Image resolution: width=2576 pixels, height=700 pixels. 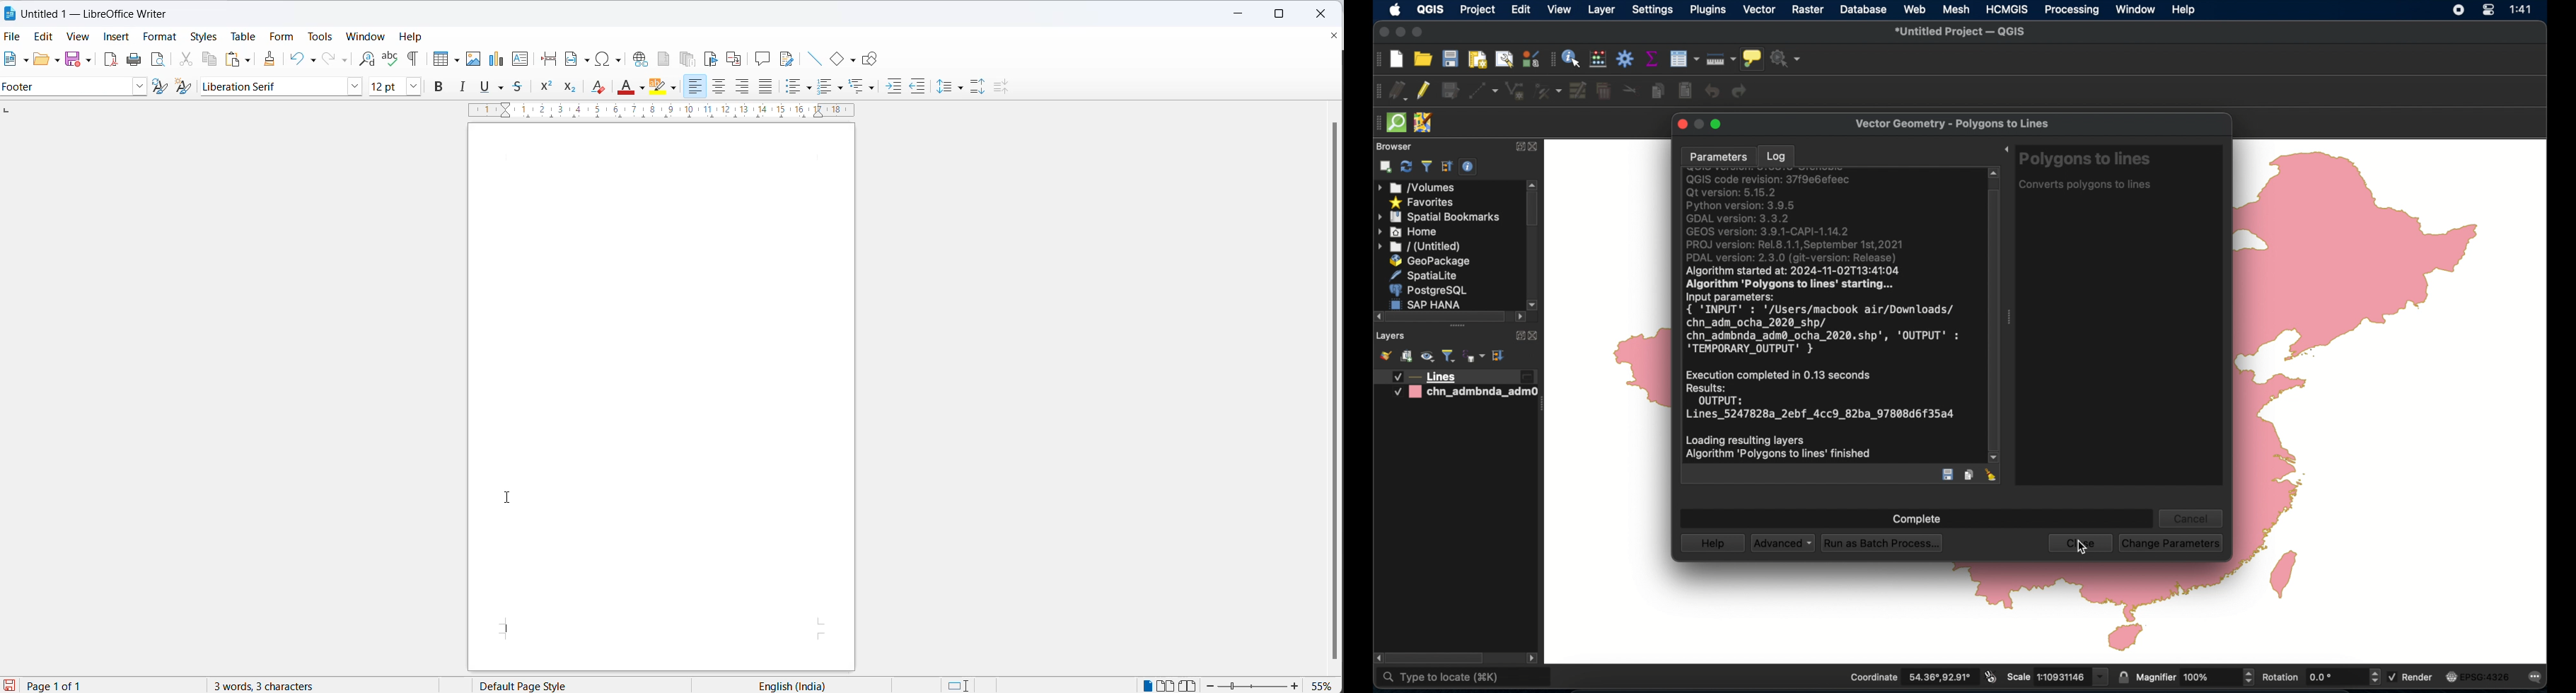 I want to click on copy log entry, so click(x=1968, y=476).